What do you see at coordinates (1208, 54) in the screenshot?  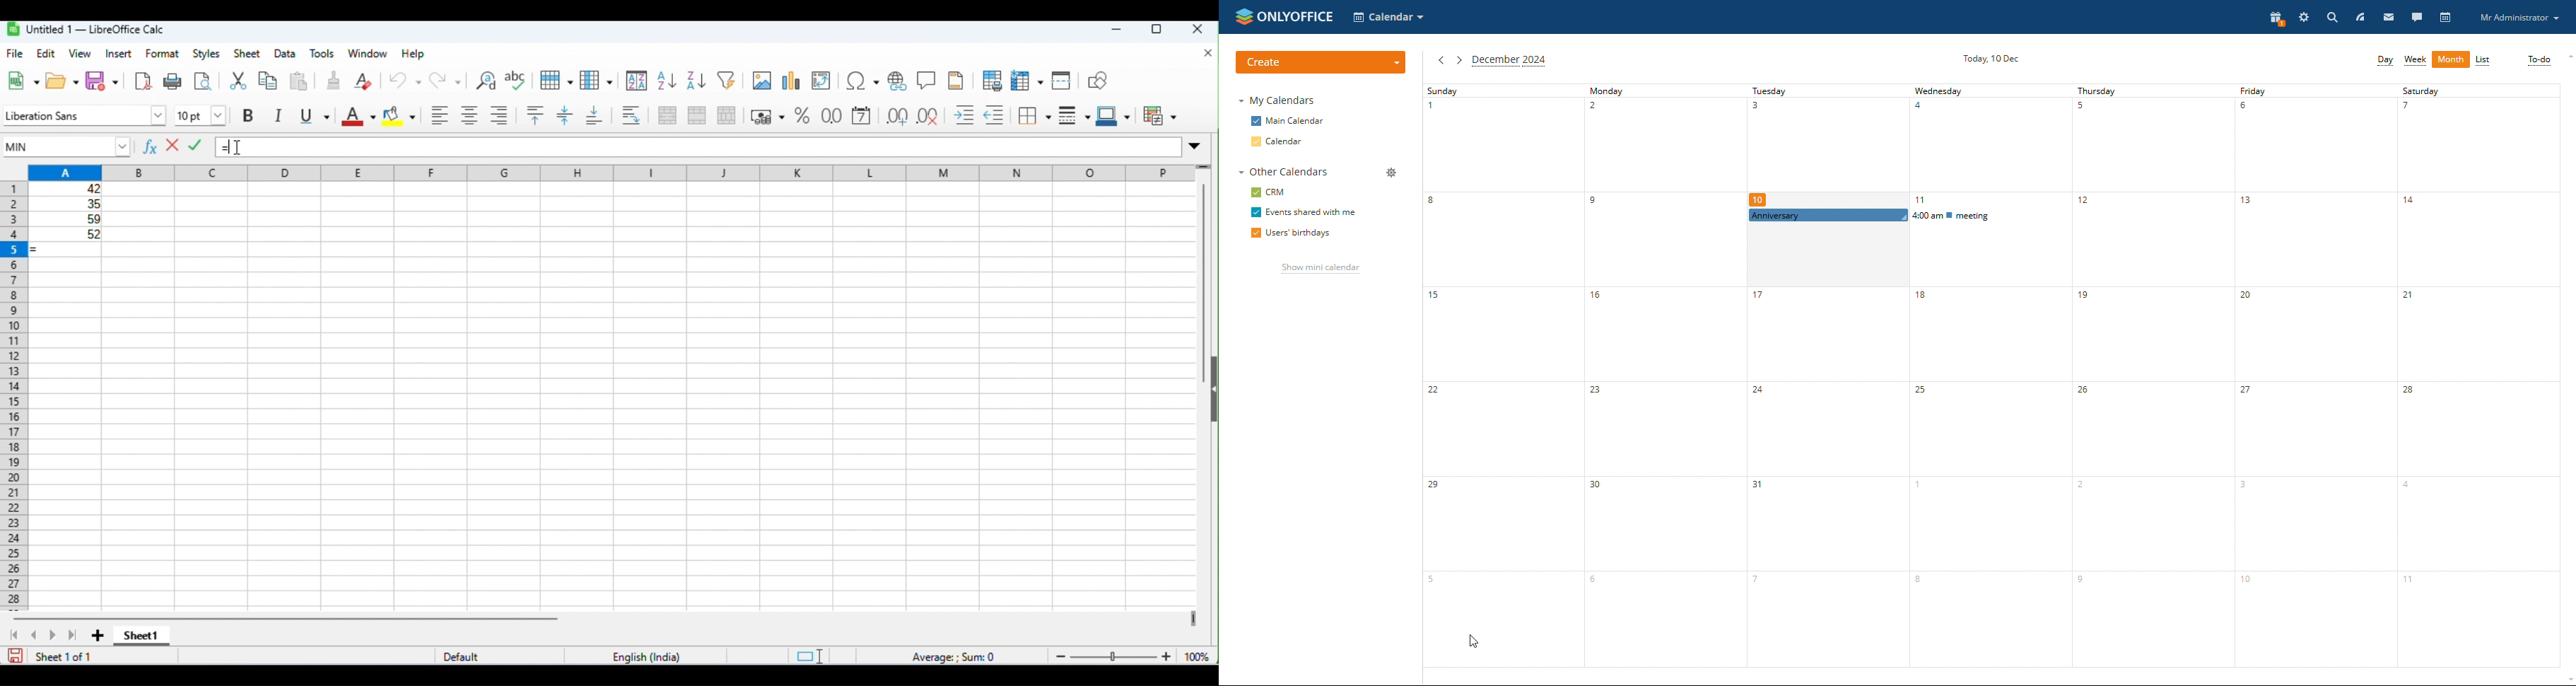 I see `close` at bounding box center [1208, 54].